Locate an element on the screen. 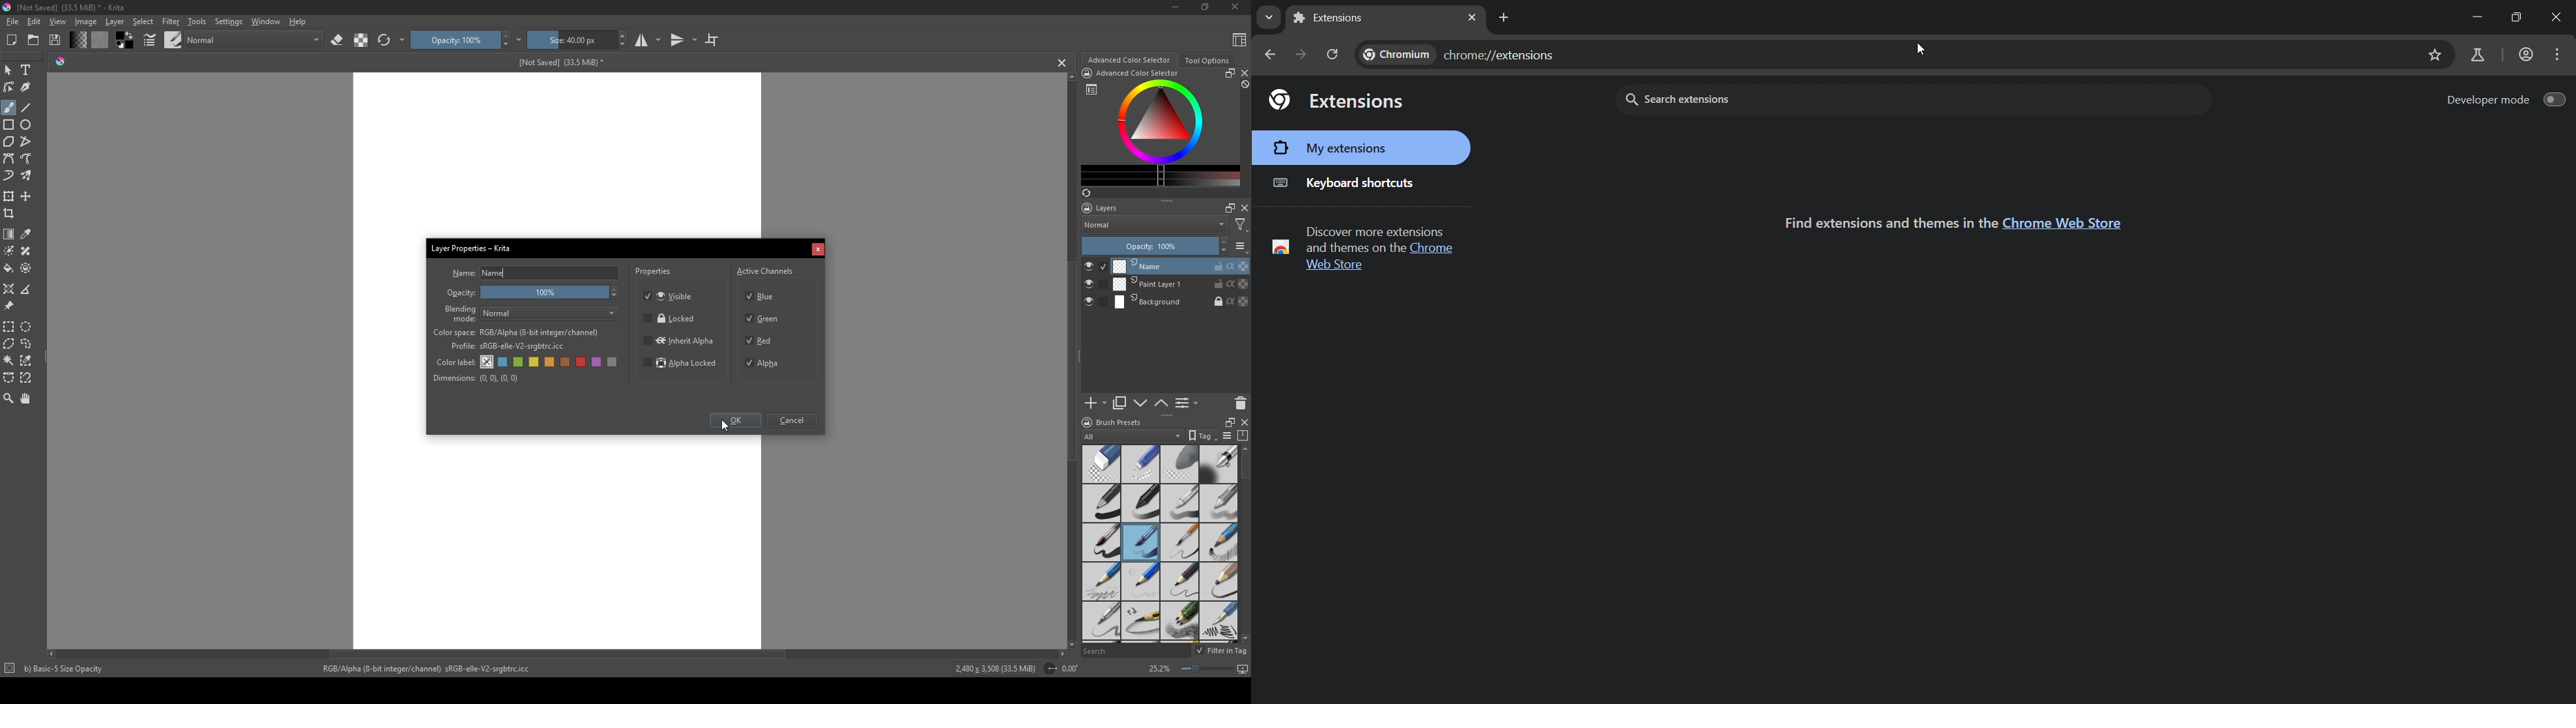 The height and width of the screenshot is (728, 2576). purple is located at coordinates (599, 362).